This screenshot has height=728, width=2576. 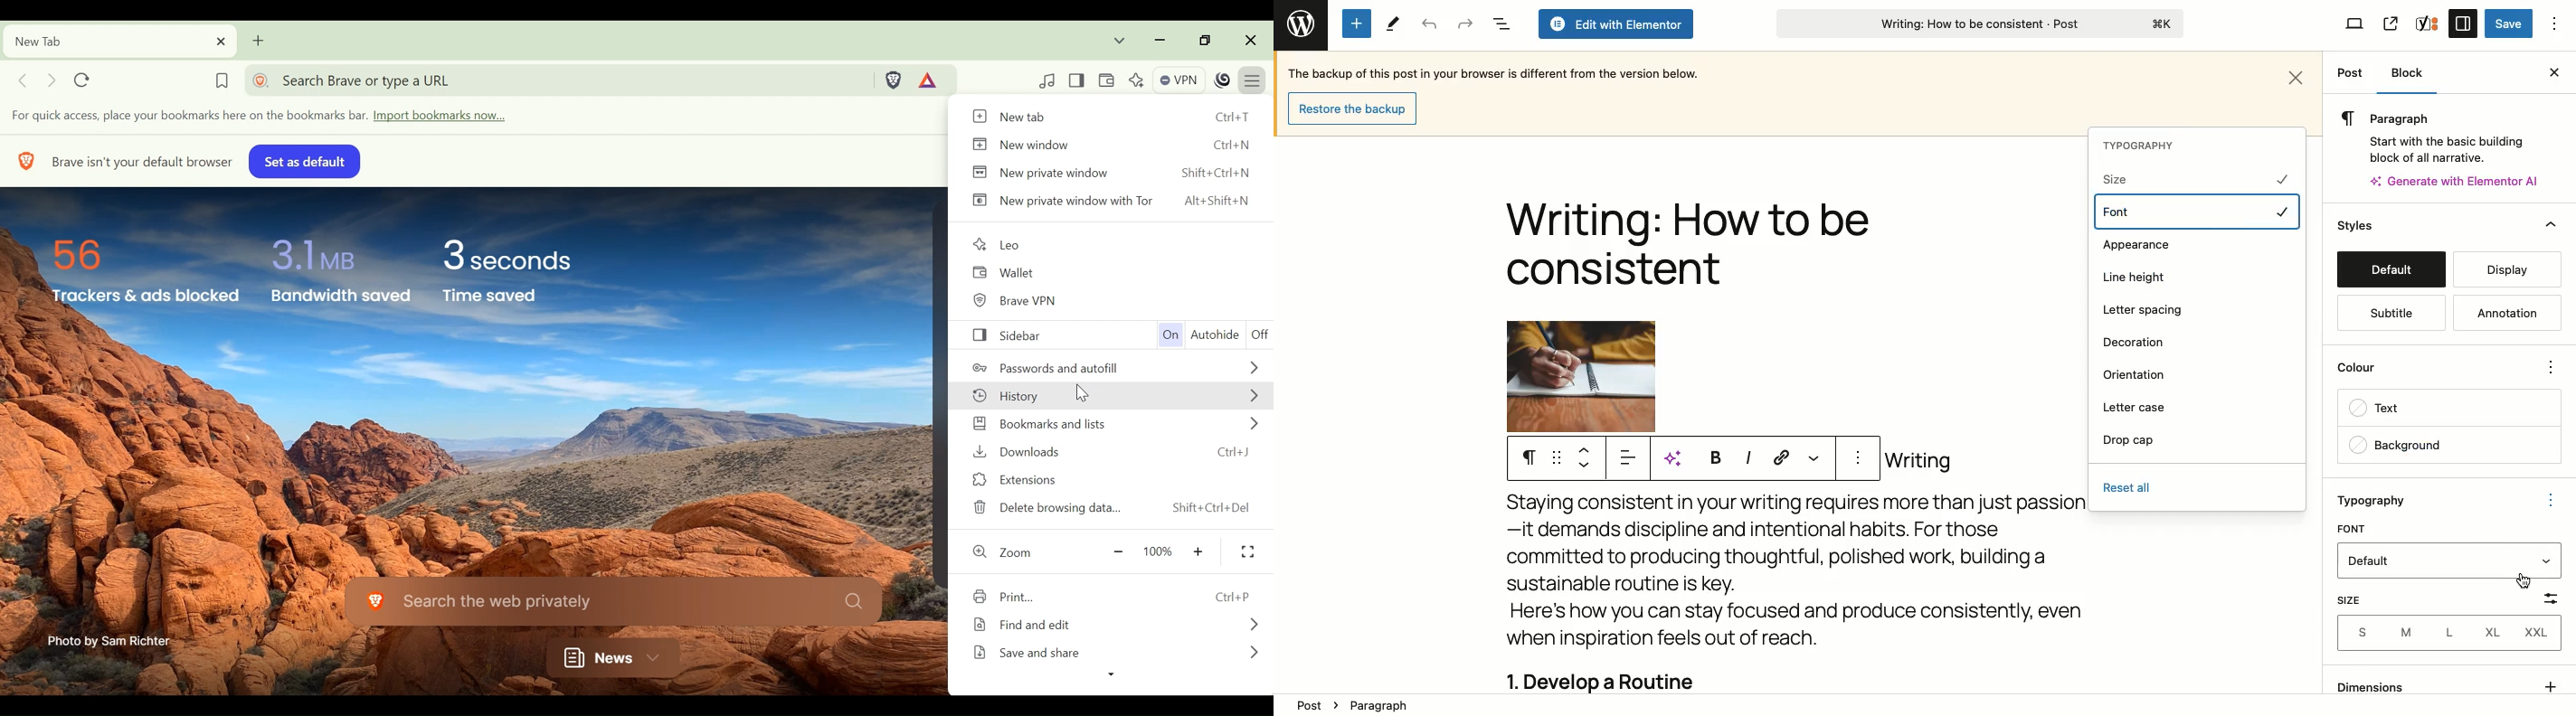 What do you see at coordinates (2198, 212) in the screenshot?
I see `Font` at bounding box center [2198, 212].